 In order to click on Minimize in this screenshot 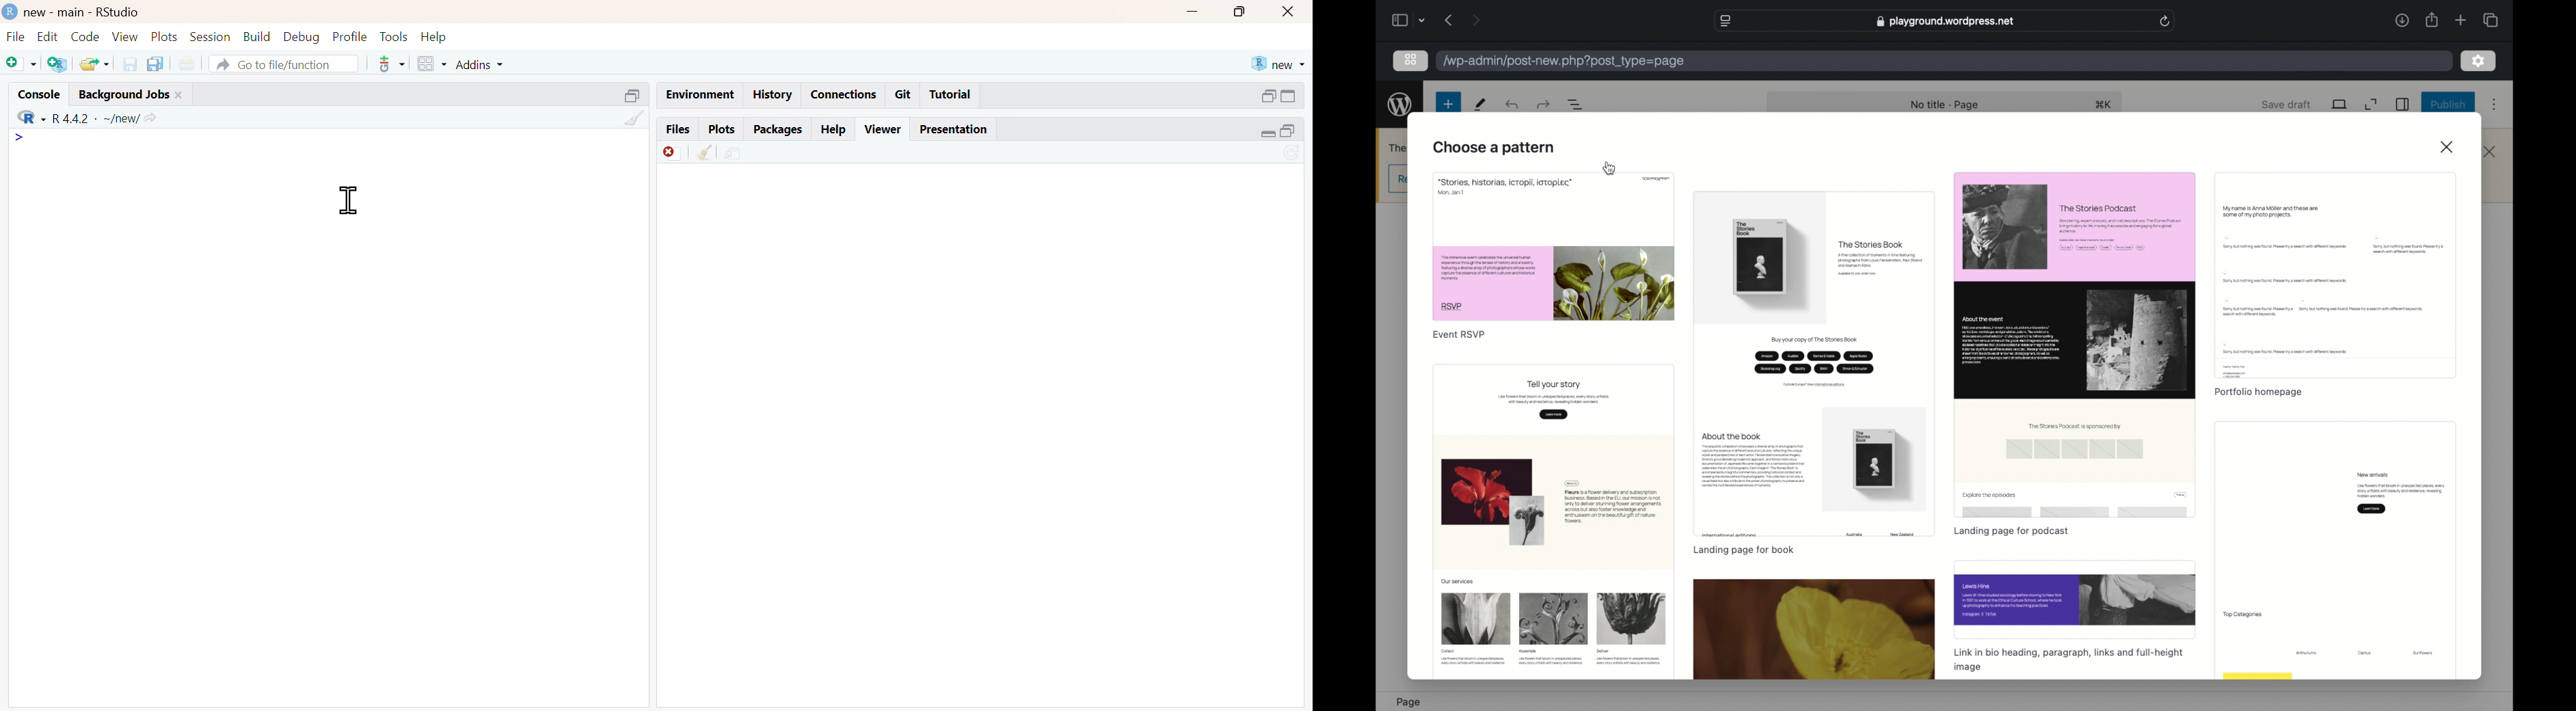, I will do `click(623, 94)`.